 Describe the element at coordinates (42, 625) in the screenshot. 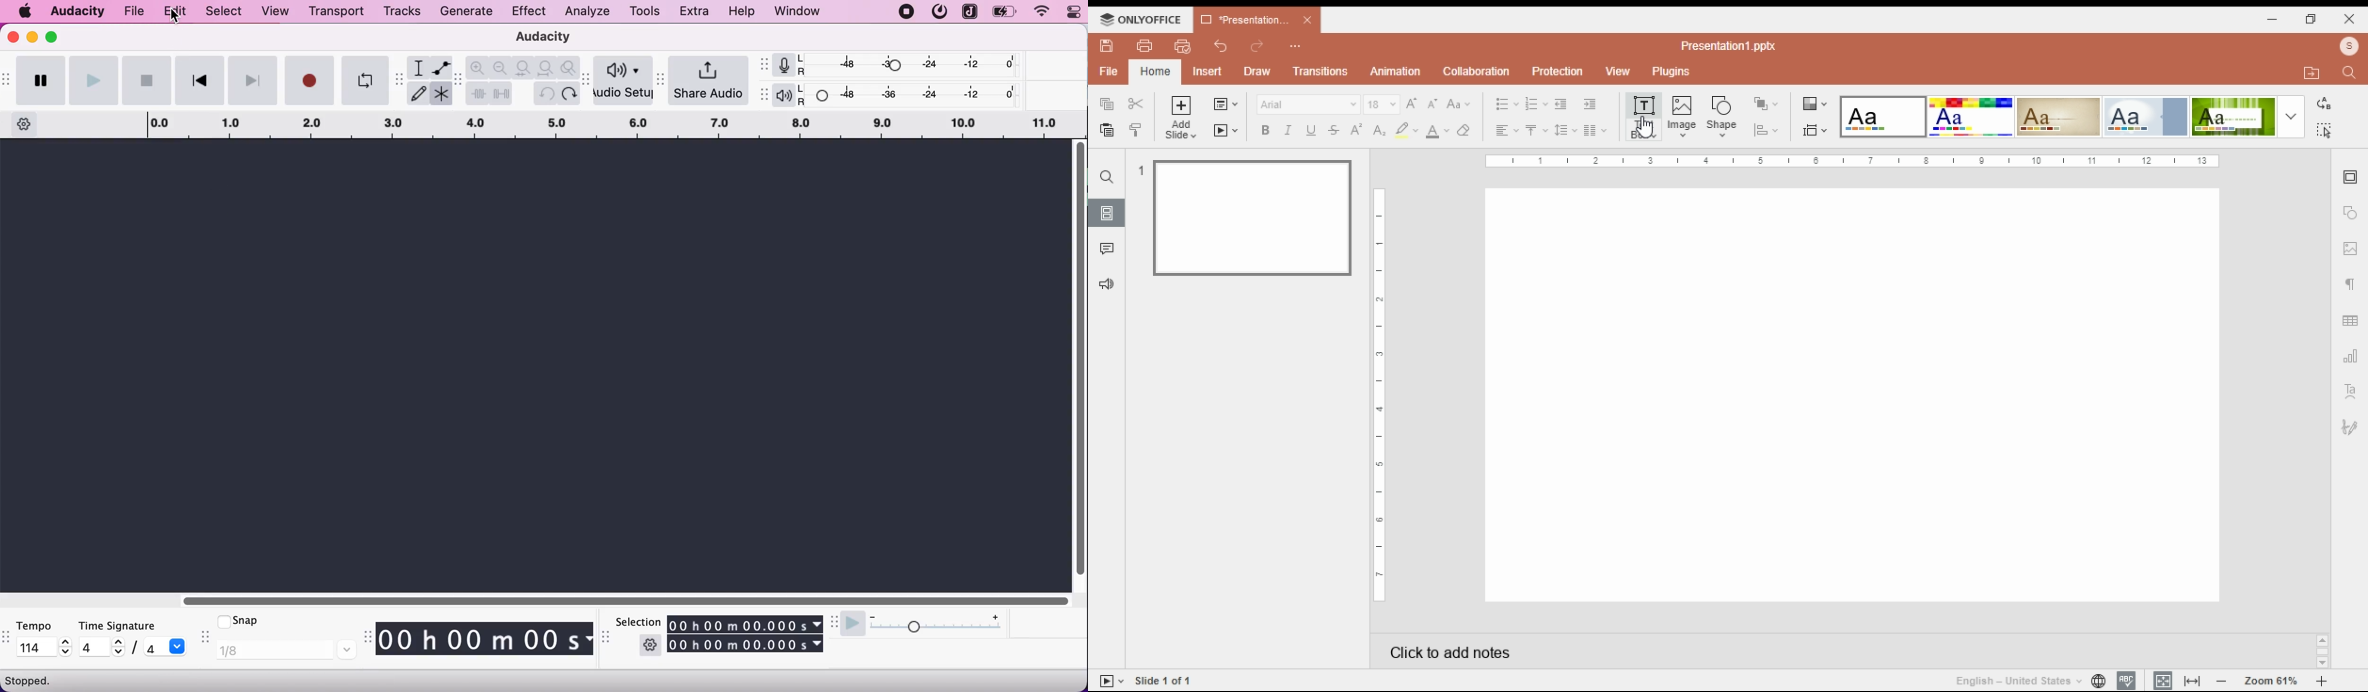

I see `tempo` at that location.